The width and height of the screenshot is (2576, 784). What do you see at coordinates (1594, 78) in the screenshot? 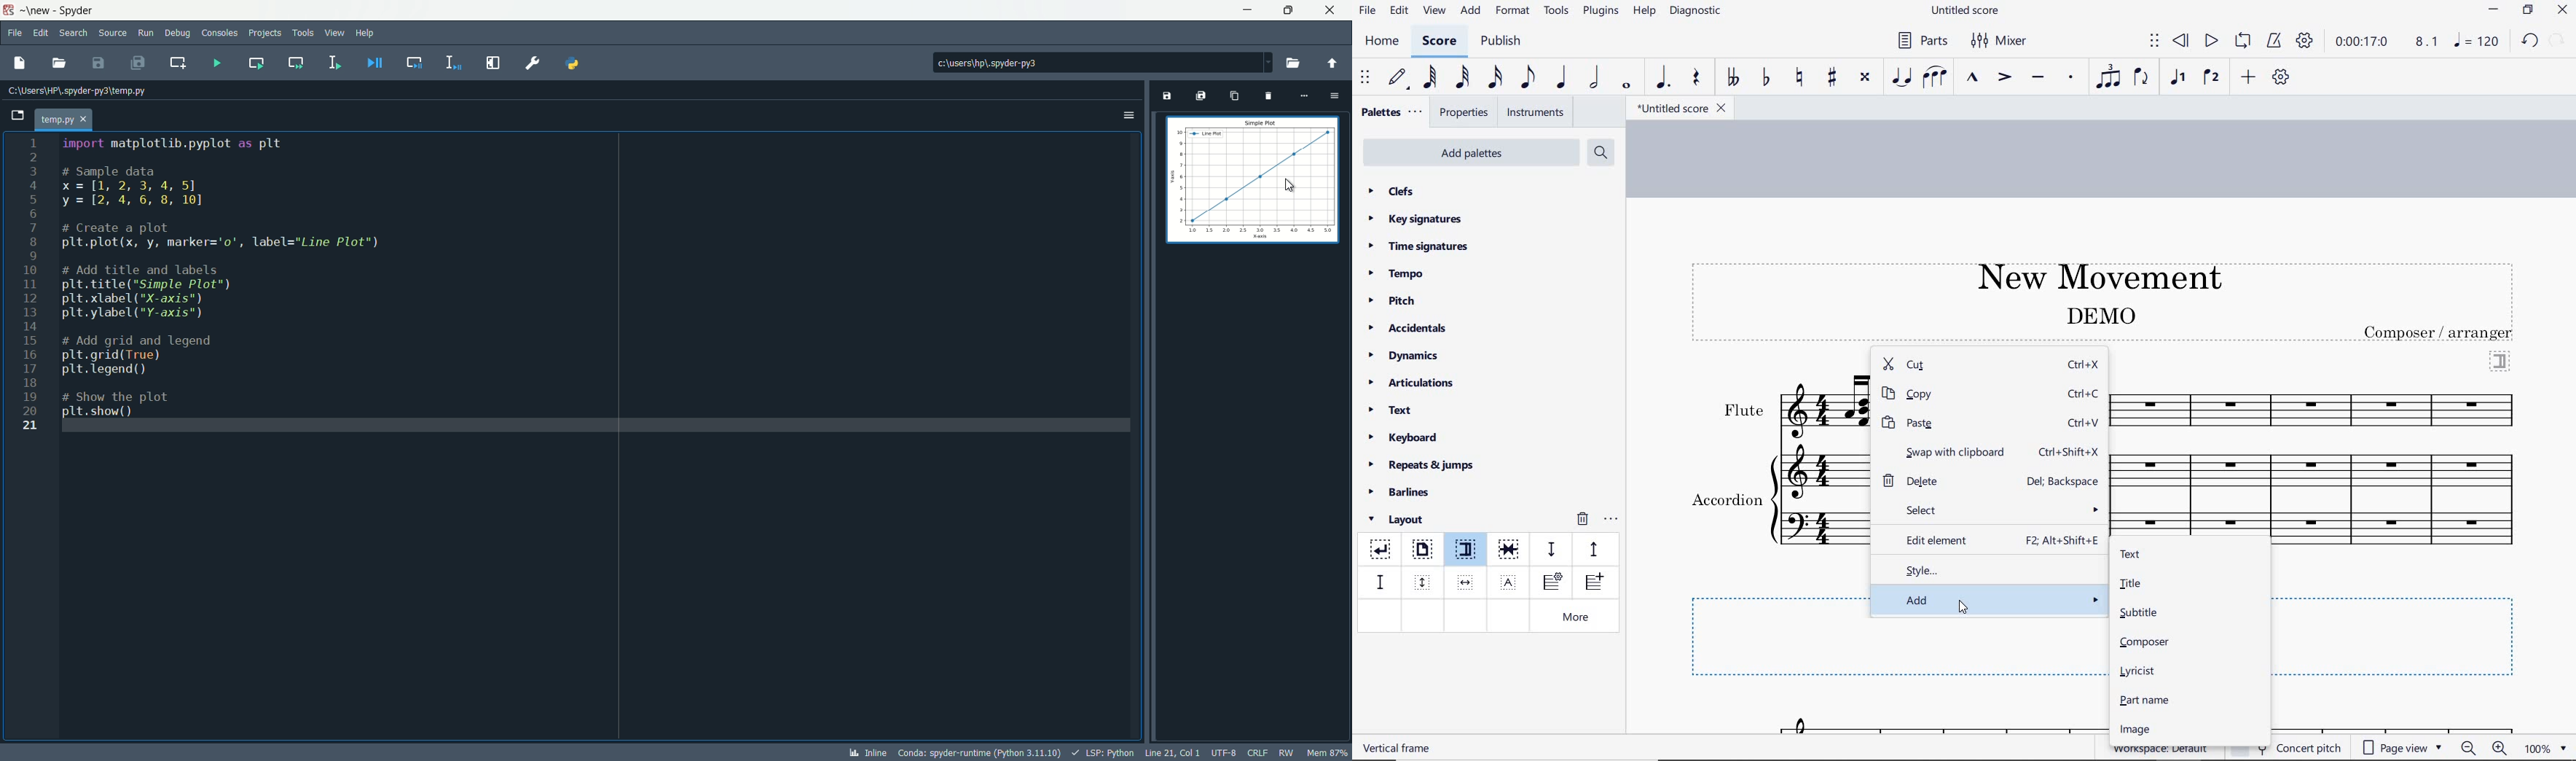
I see `half note` at bounding box center [1594, 78].